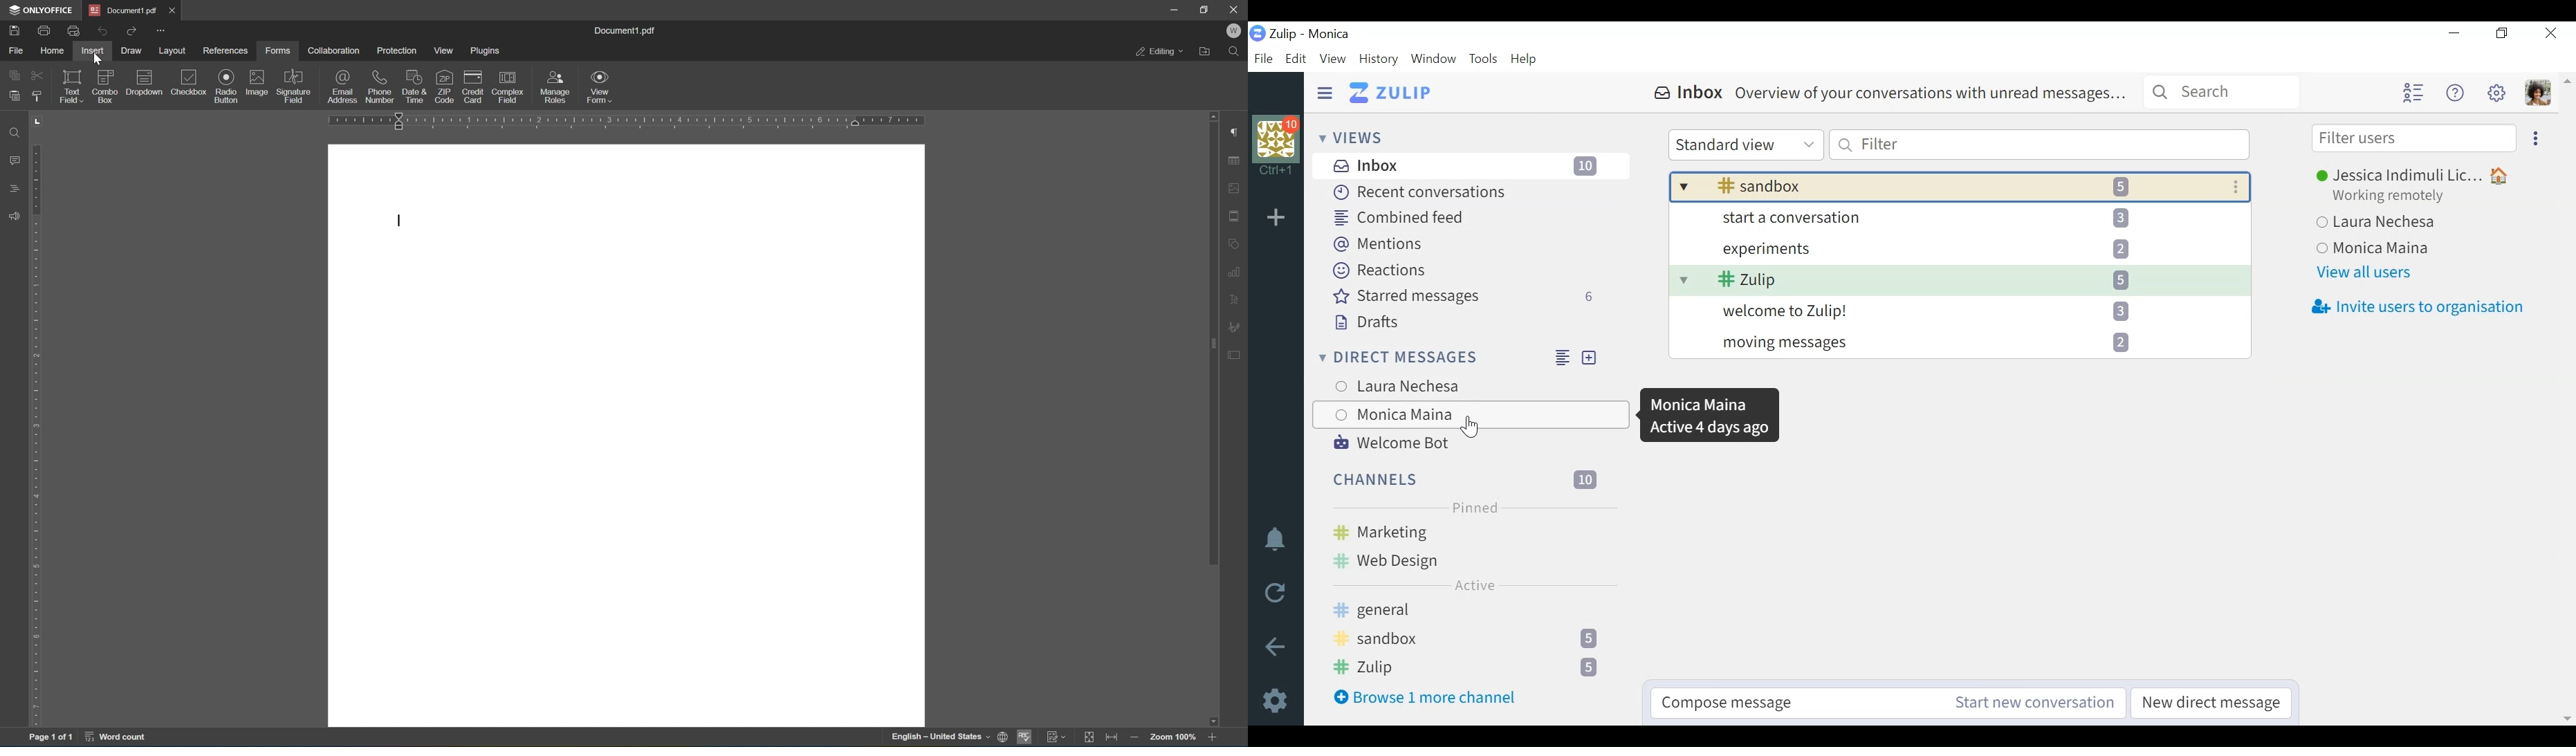 This screenshot has width=2576, height=756. What do you see at coordinates (1381, 59) in the screenshot?
I see `History` at bounding box center [1381, 59].